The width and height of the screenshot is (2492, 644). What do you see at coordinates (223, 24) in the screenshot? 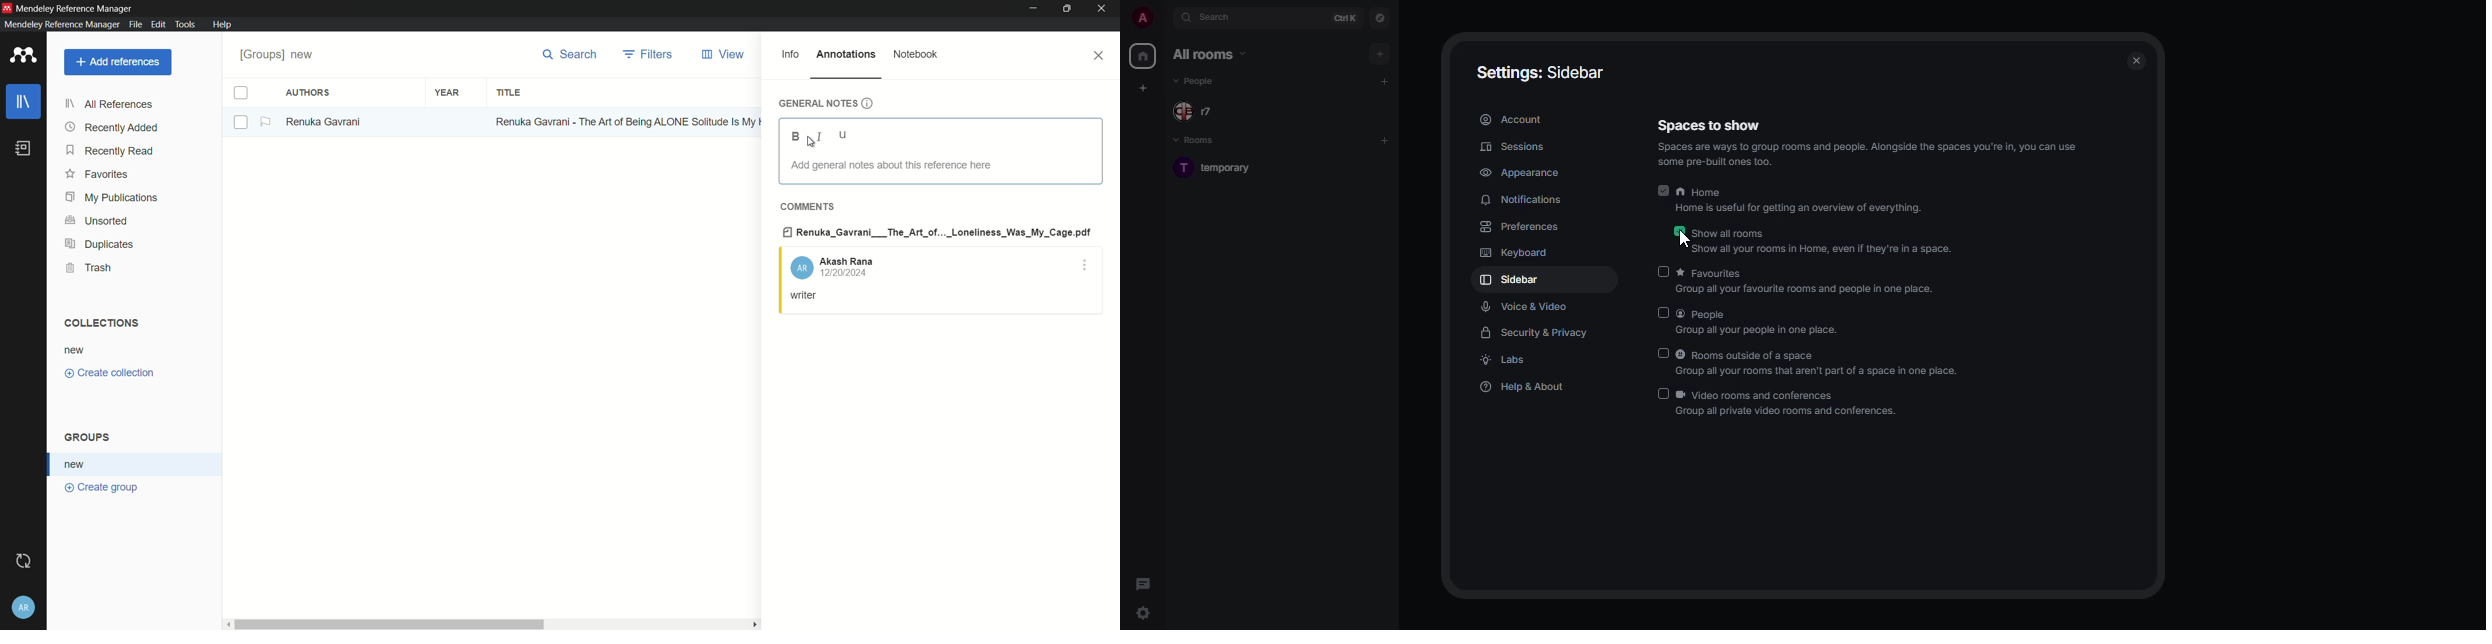
I see `help` at bounding box center [223, 24].